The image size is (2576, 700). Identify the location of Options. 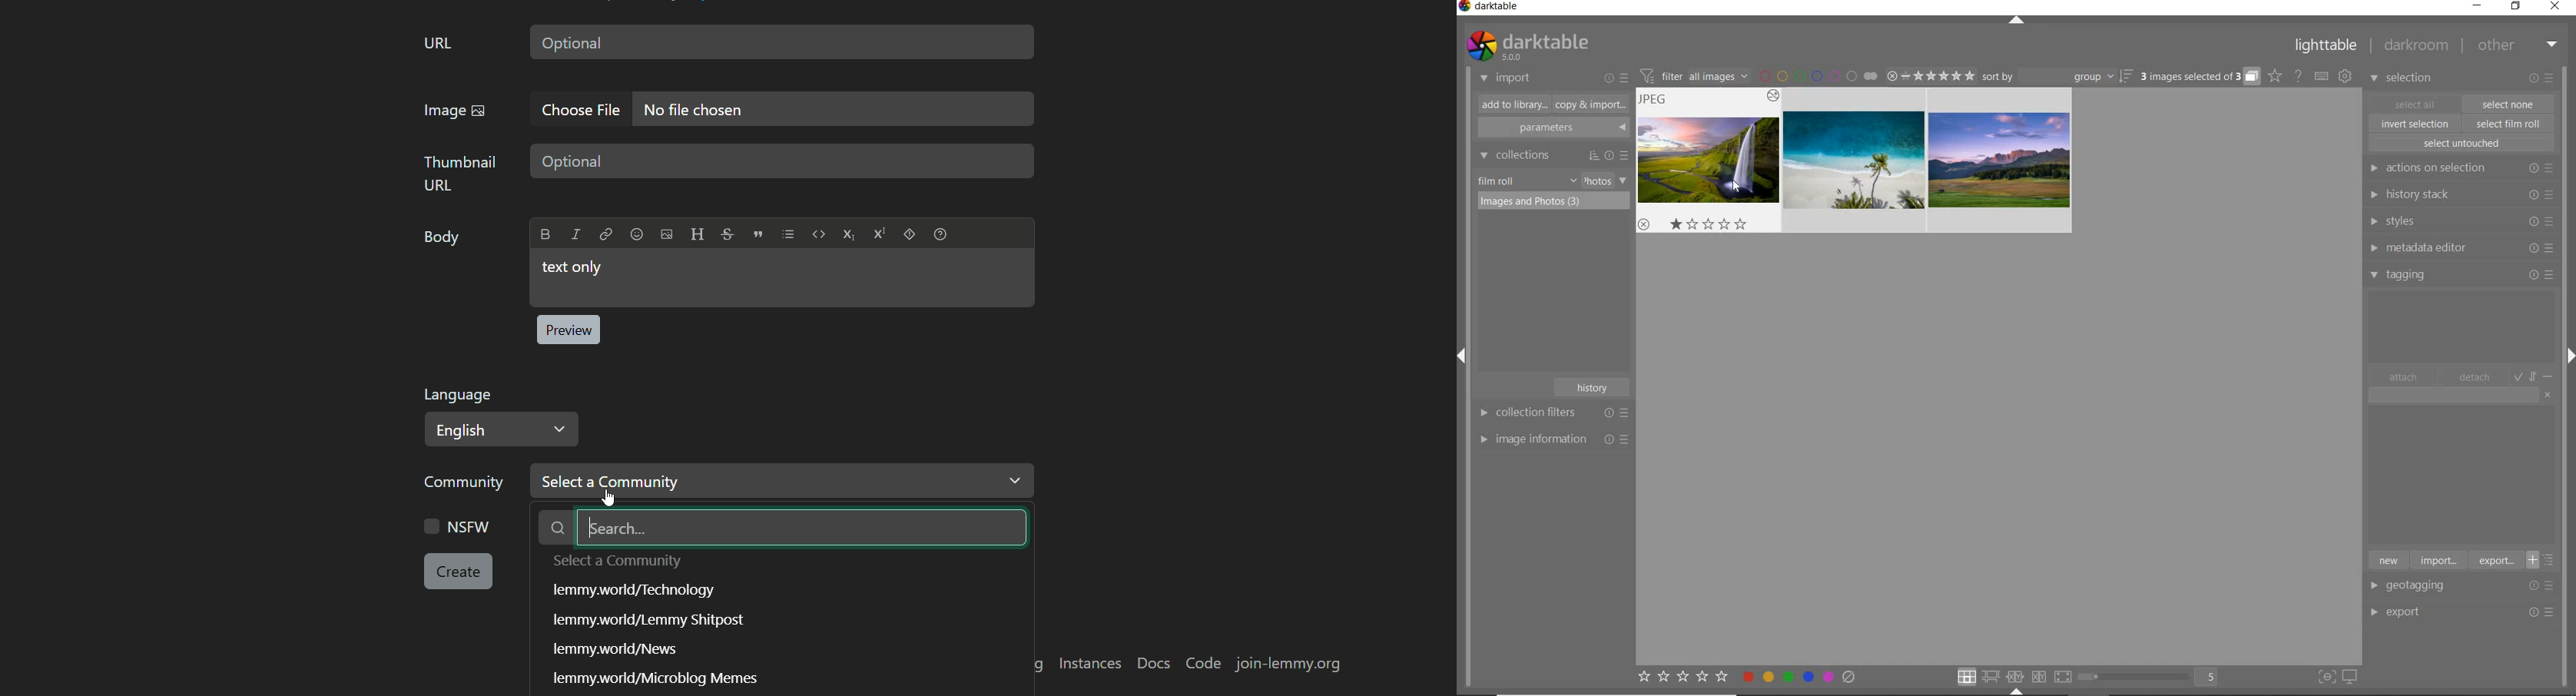
(2543, 613).